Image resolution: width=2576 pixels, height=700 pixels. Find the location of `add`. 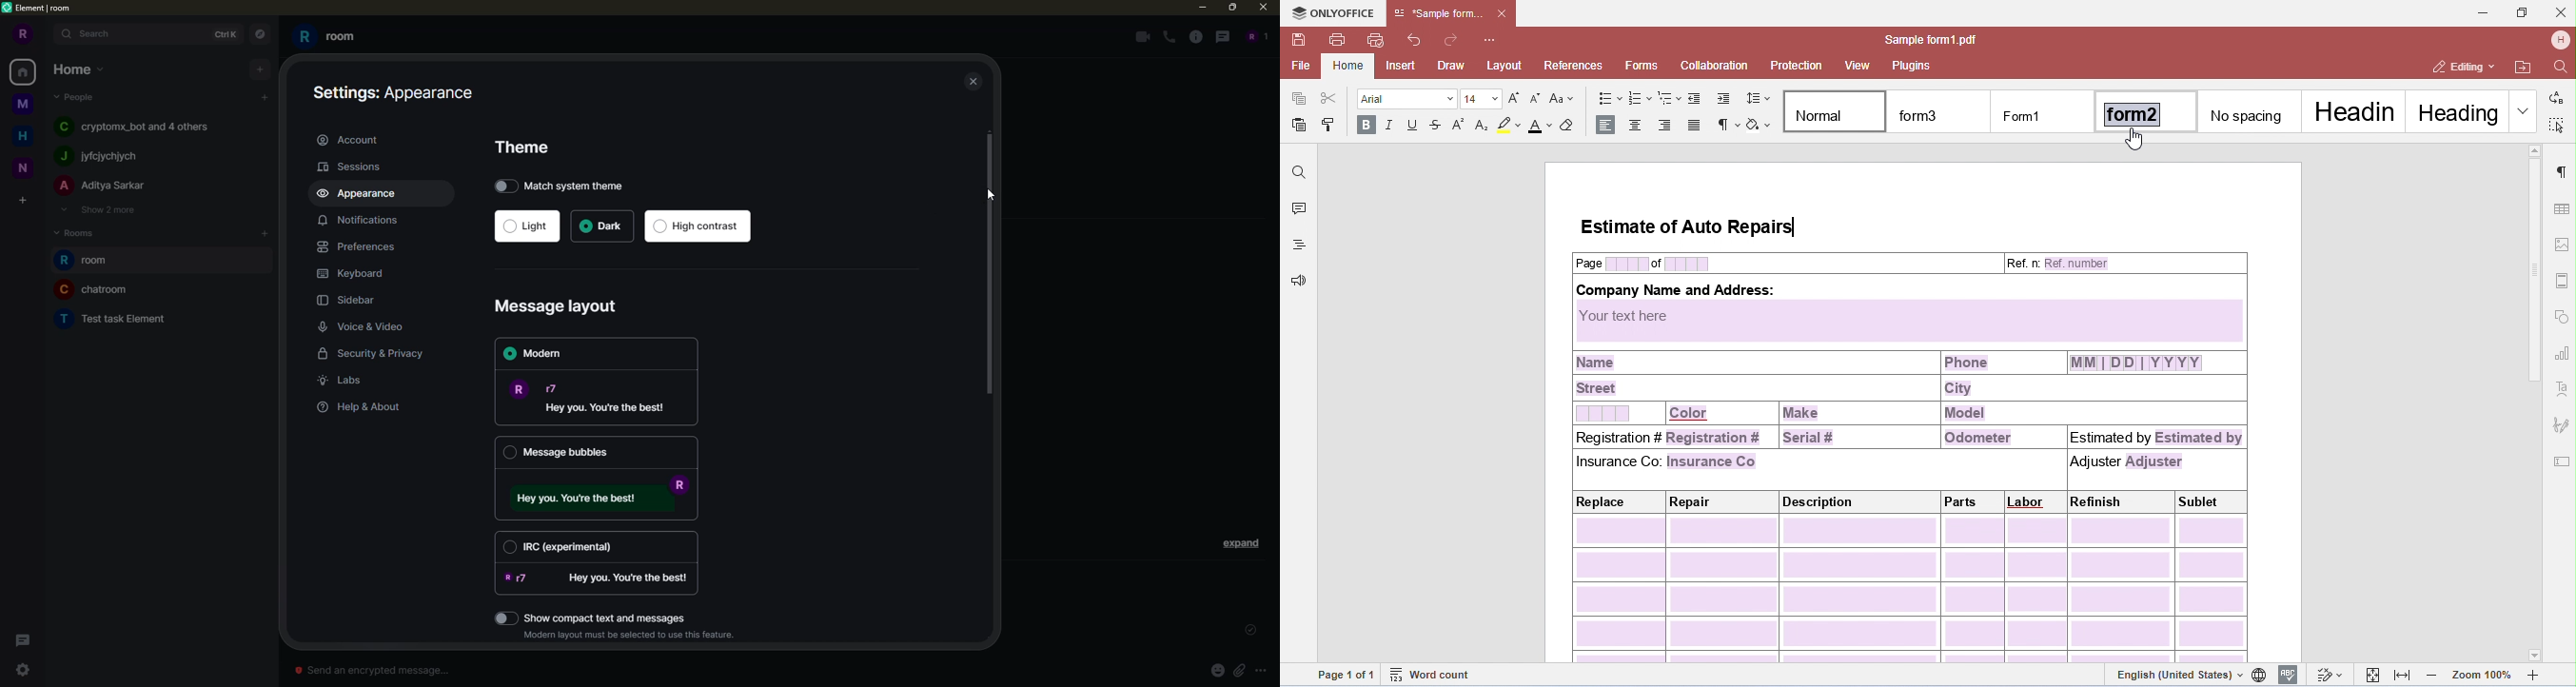

add is located at coordinates (260, 68).